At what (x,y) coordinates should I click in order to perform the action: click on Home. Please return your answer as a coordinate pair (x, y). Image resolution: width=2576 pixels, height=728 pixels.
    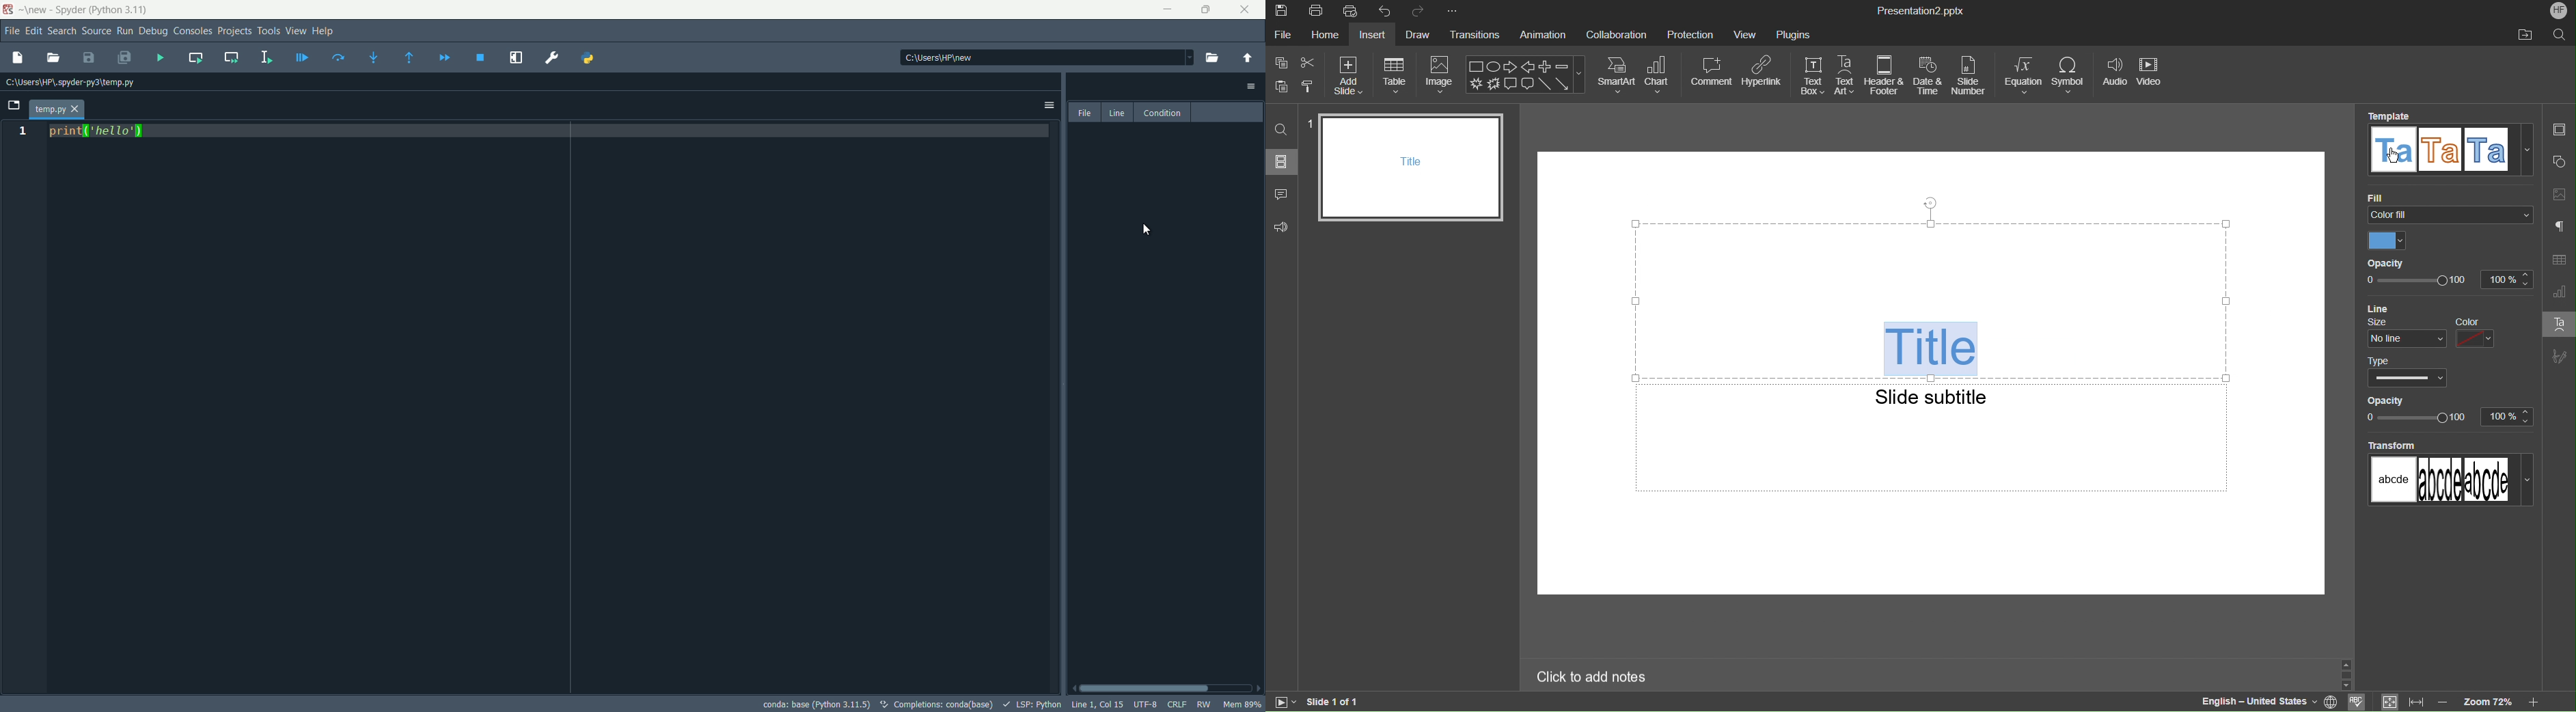
    Looking at the image, I should click on (1325, 36).